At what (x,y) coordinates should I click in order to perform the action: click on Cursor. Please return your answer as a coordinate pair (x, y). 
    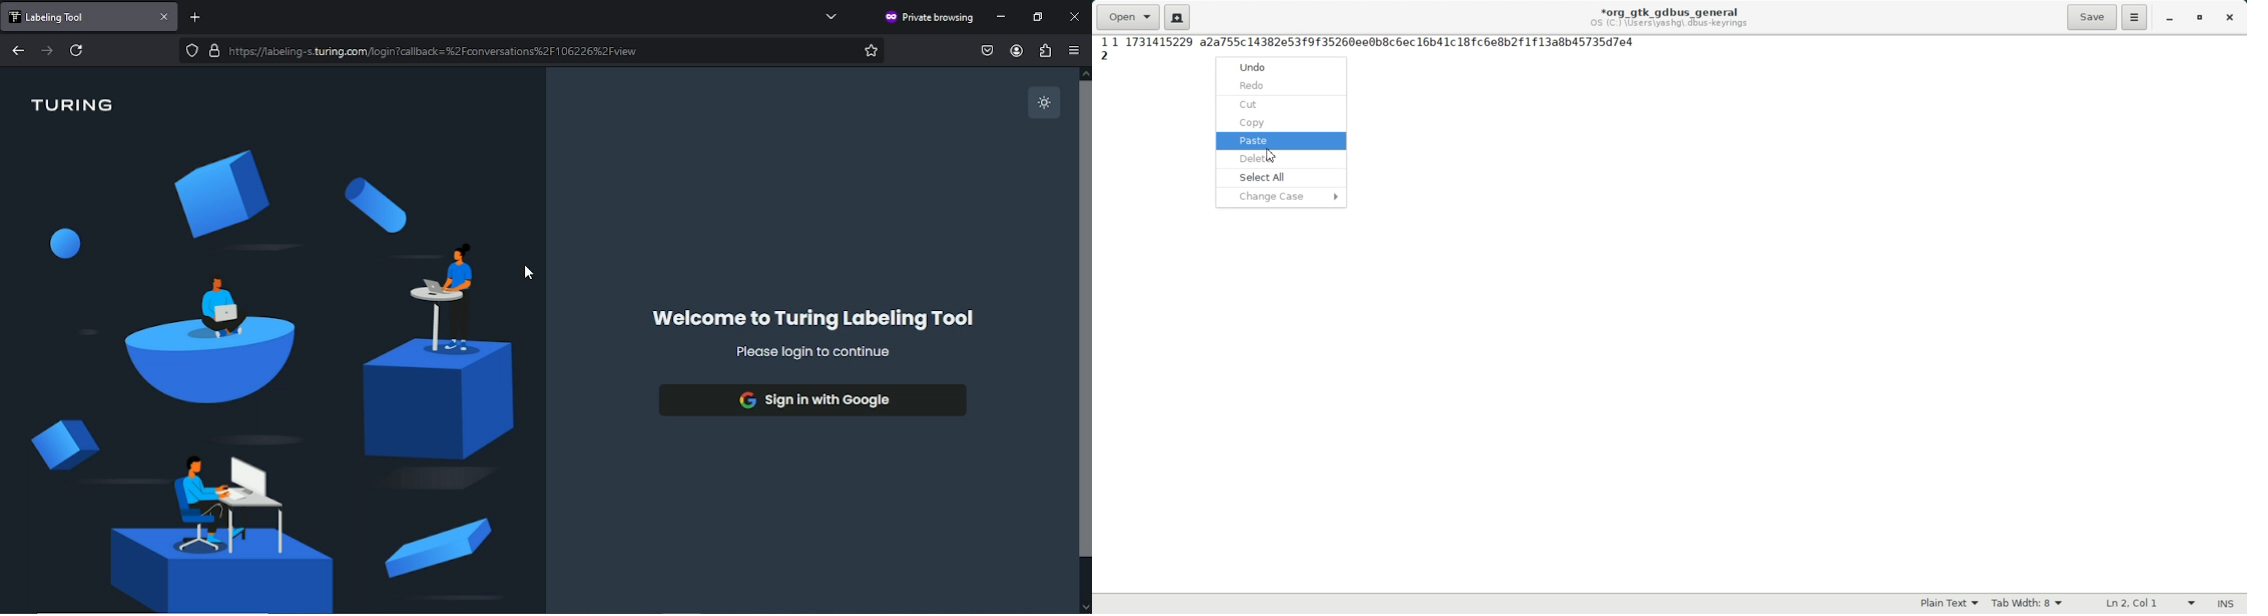
    Looking at the image, I should click on (1271, 155).